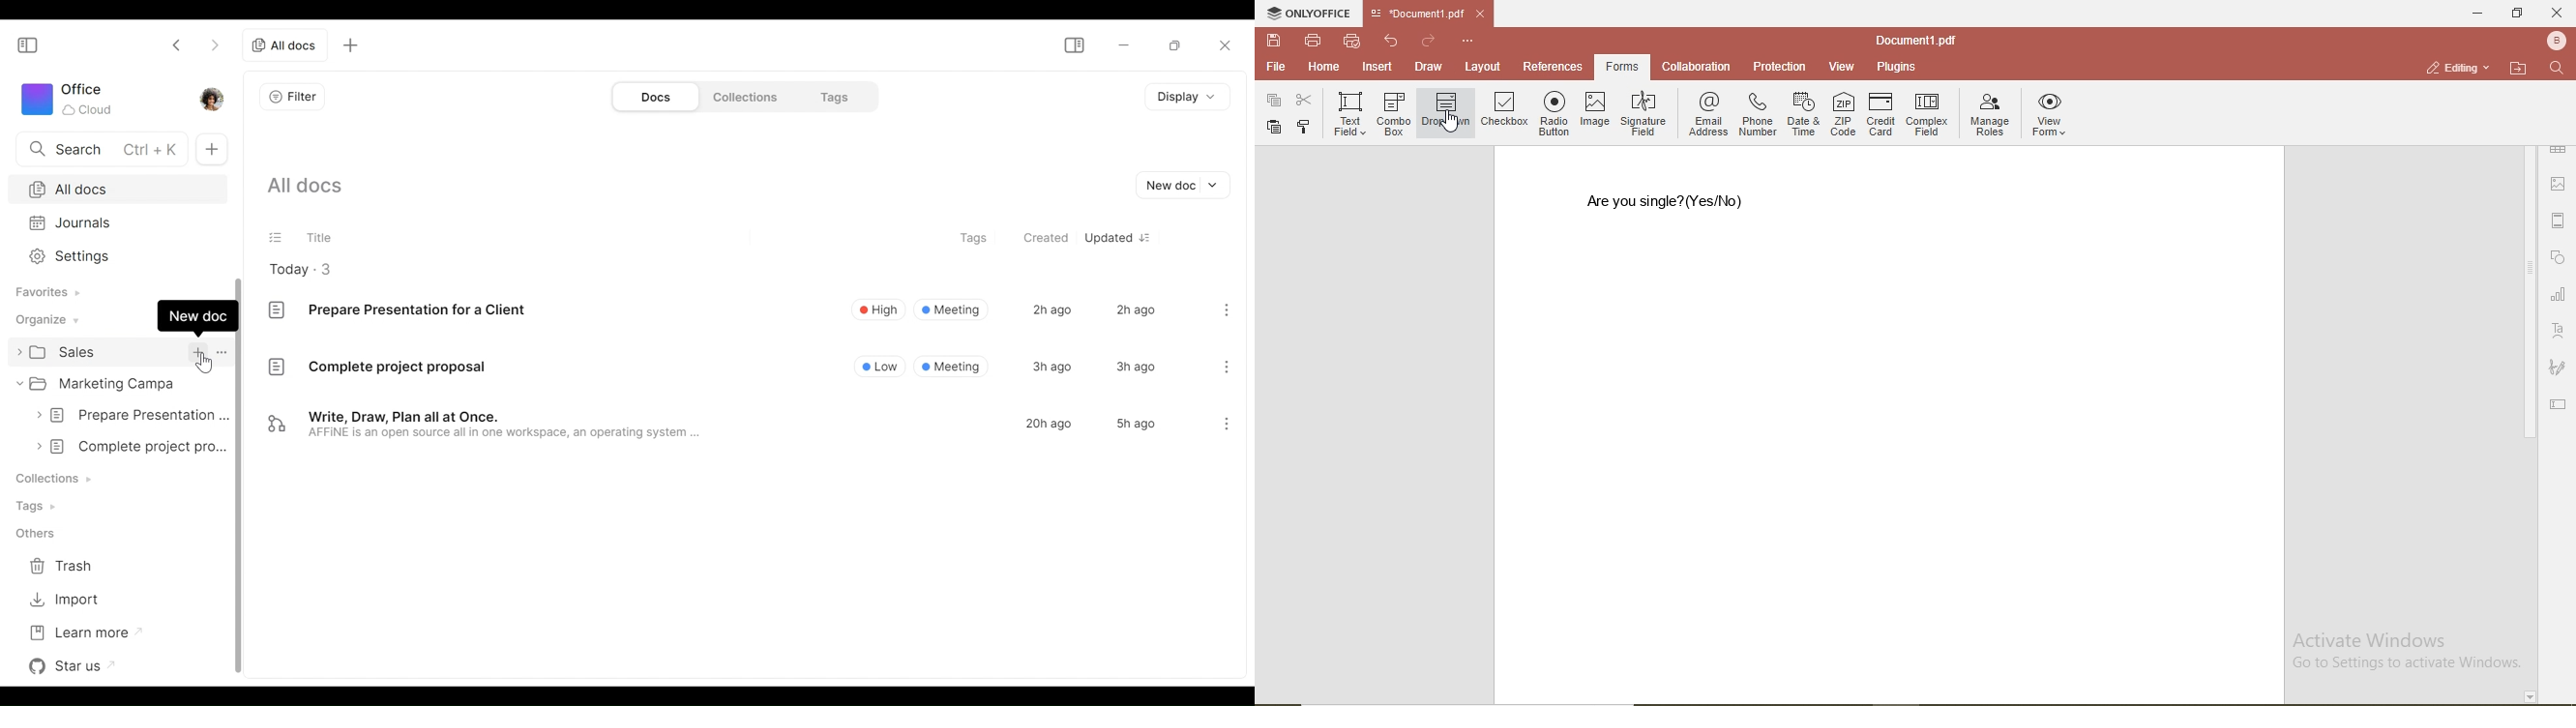 The width and height of the screenshot is (2576, 728). What do you see at coordinates (2407, 657) in the screenshot?
I see `Activate Windows
Go to Settings to activate Windows.` at bounding box center [2407, 657].